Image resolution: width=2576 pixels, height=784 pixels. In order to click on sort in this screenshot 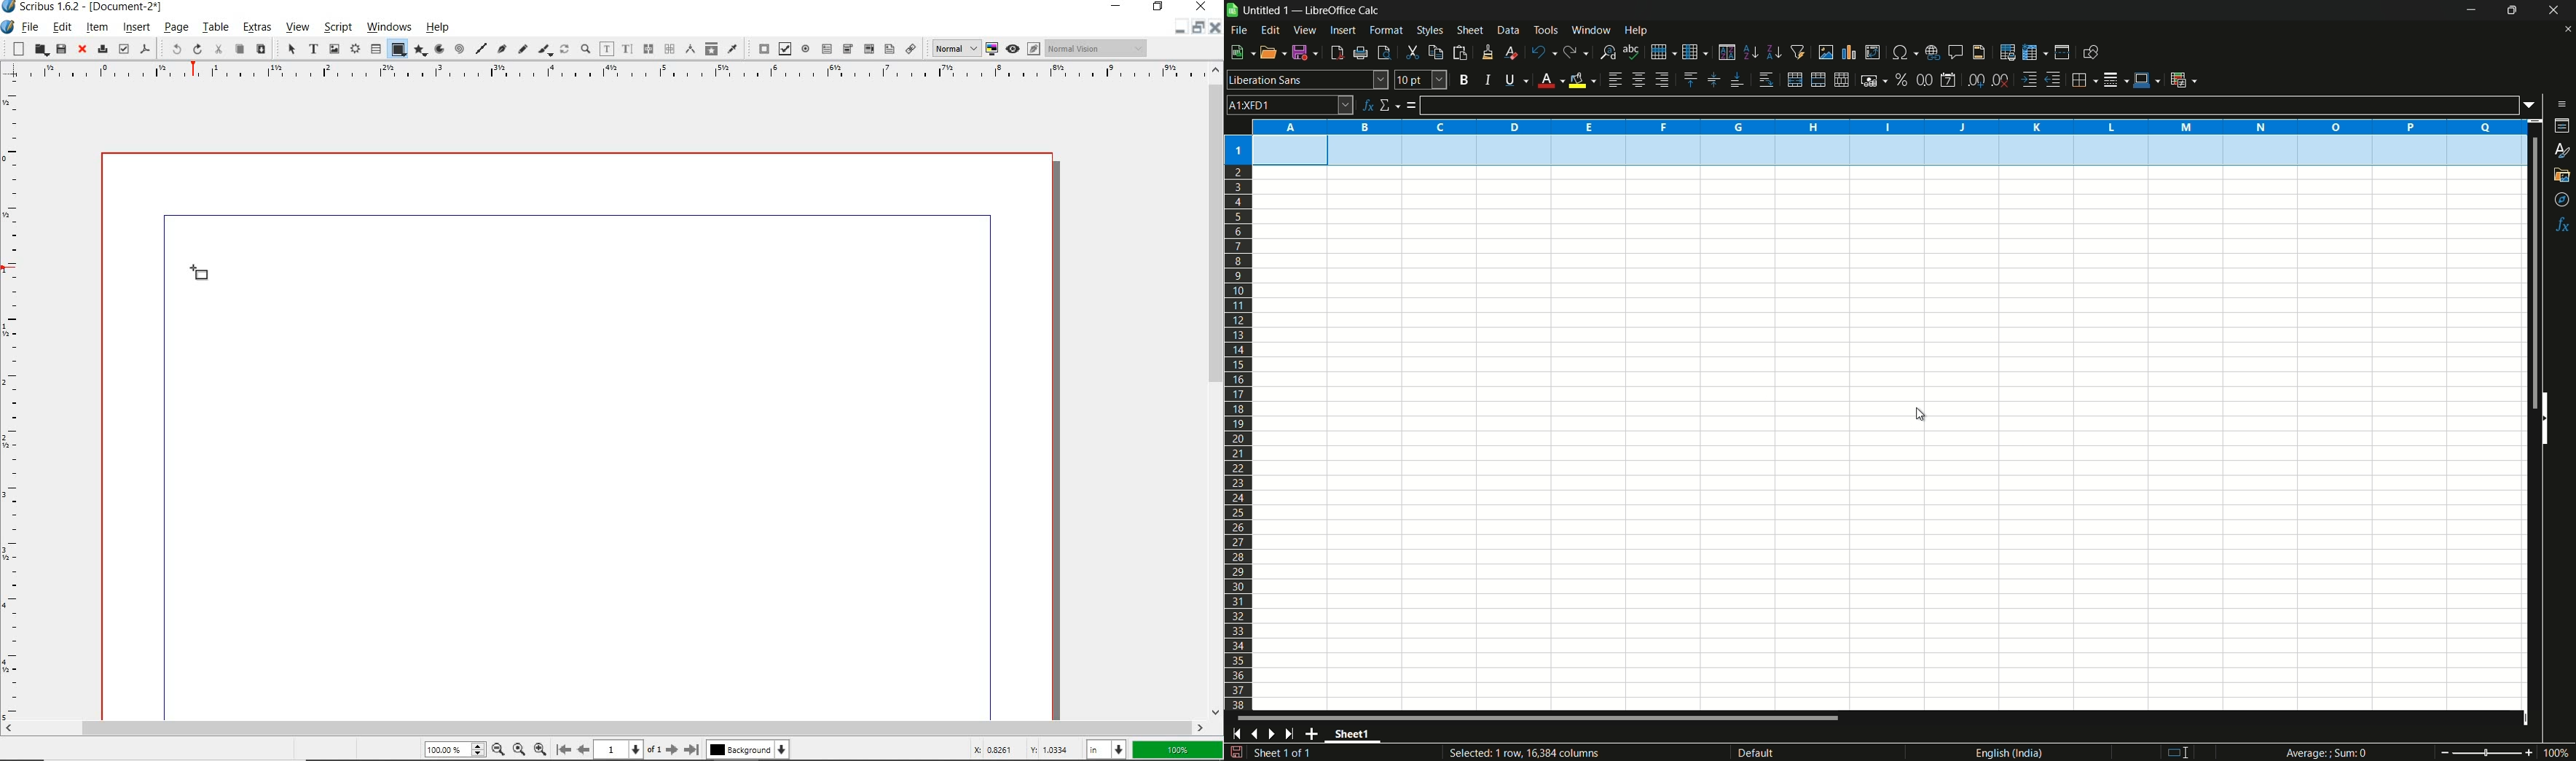, I will do `click(1727, 52)`.